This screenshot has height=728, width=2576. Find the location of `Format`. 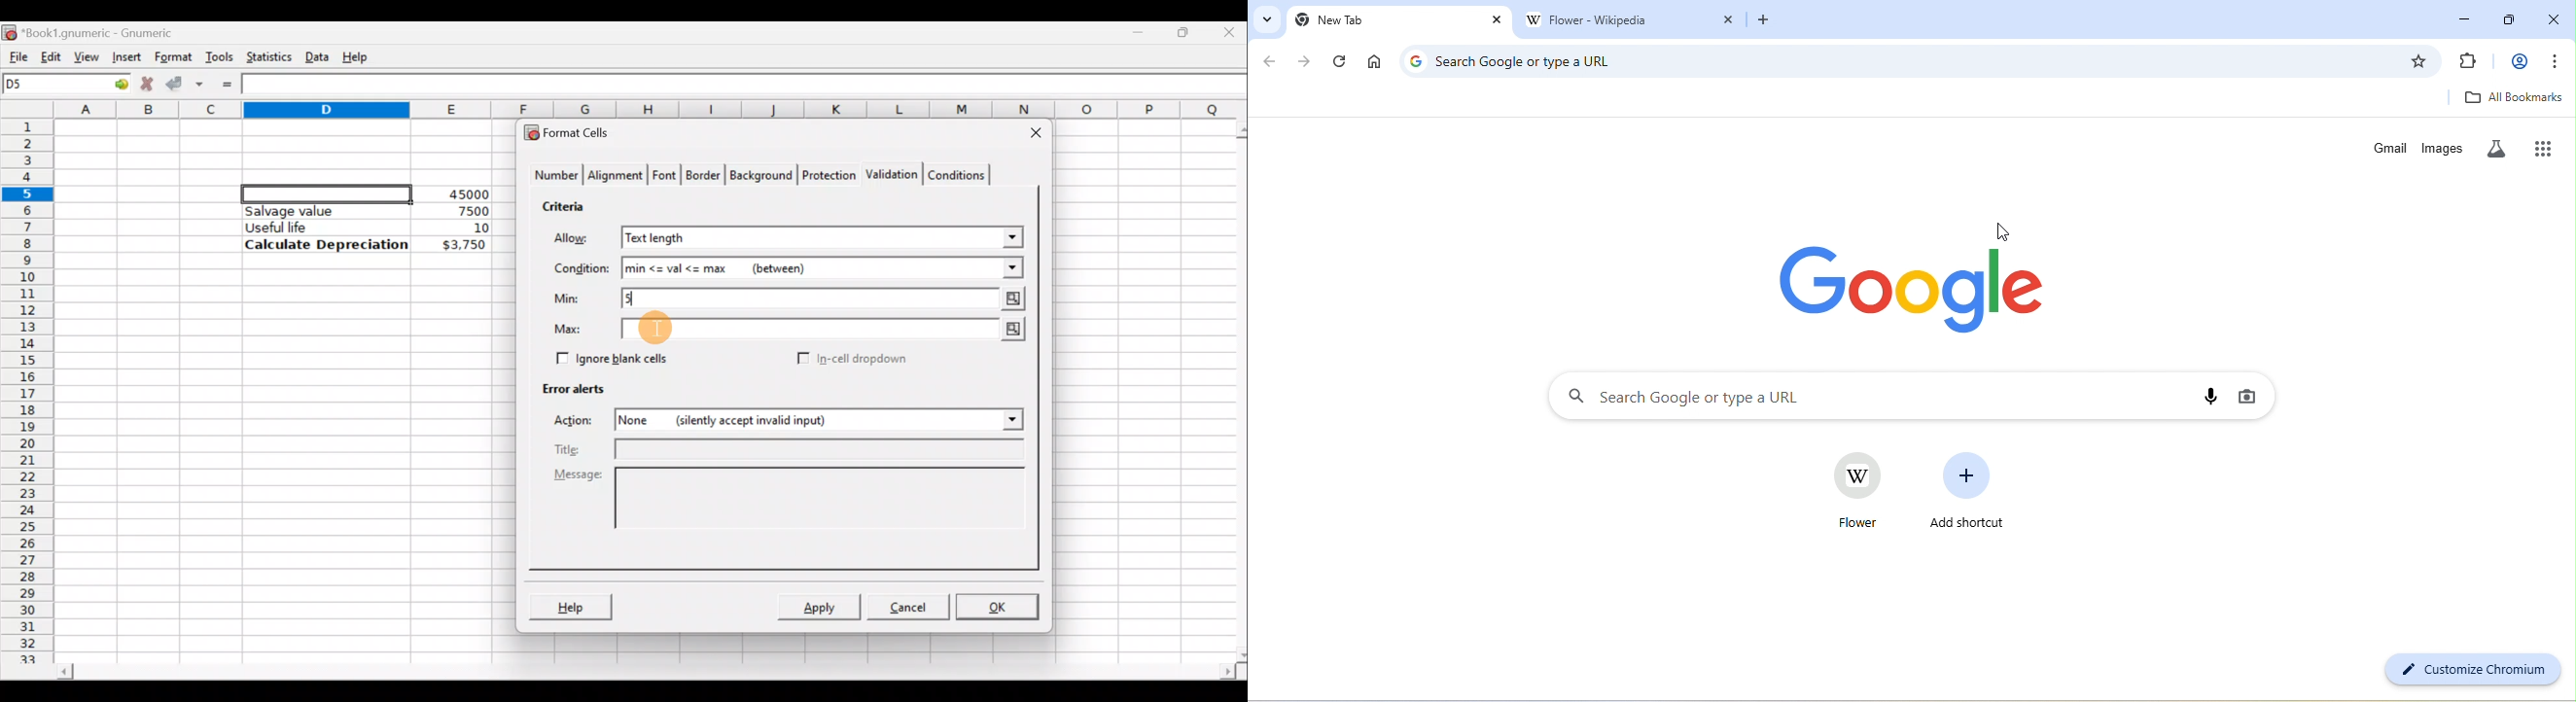

Format is located at coordinates (172, 57).